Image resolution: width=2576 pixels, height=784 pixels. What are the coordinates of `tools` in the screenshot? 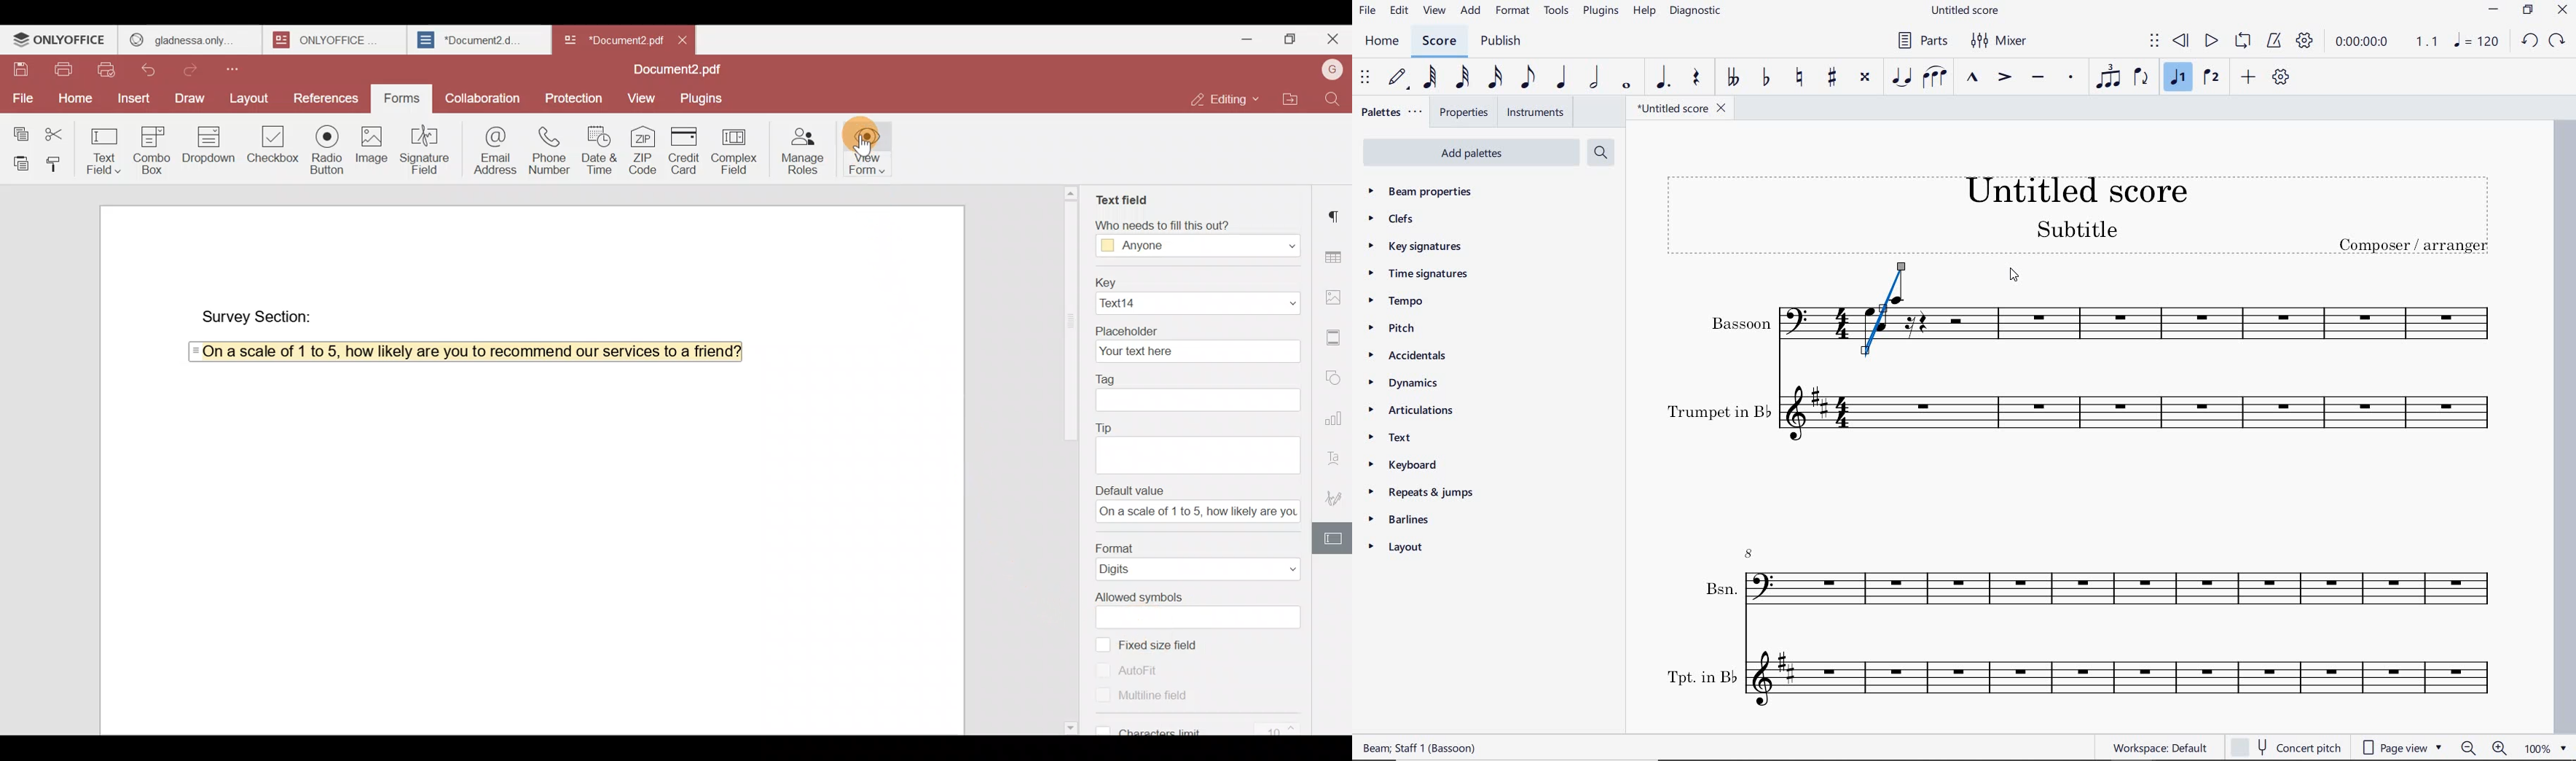 It's located at (1556, 10).